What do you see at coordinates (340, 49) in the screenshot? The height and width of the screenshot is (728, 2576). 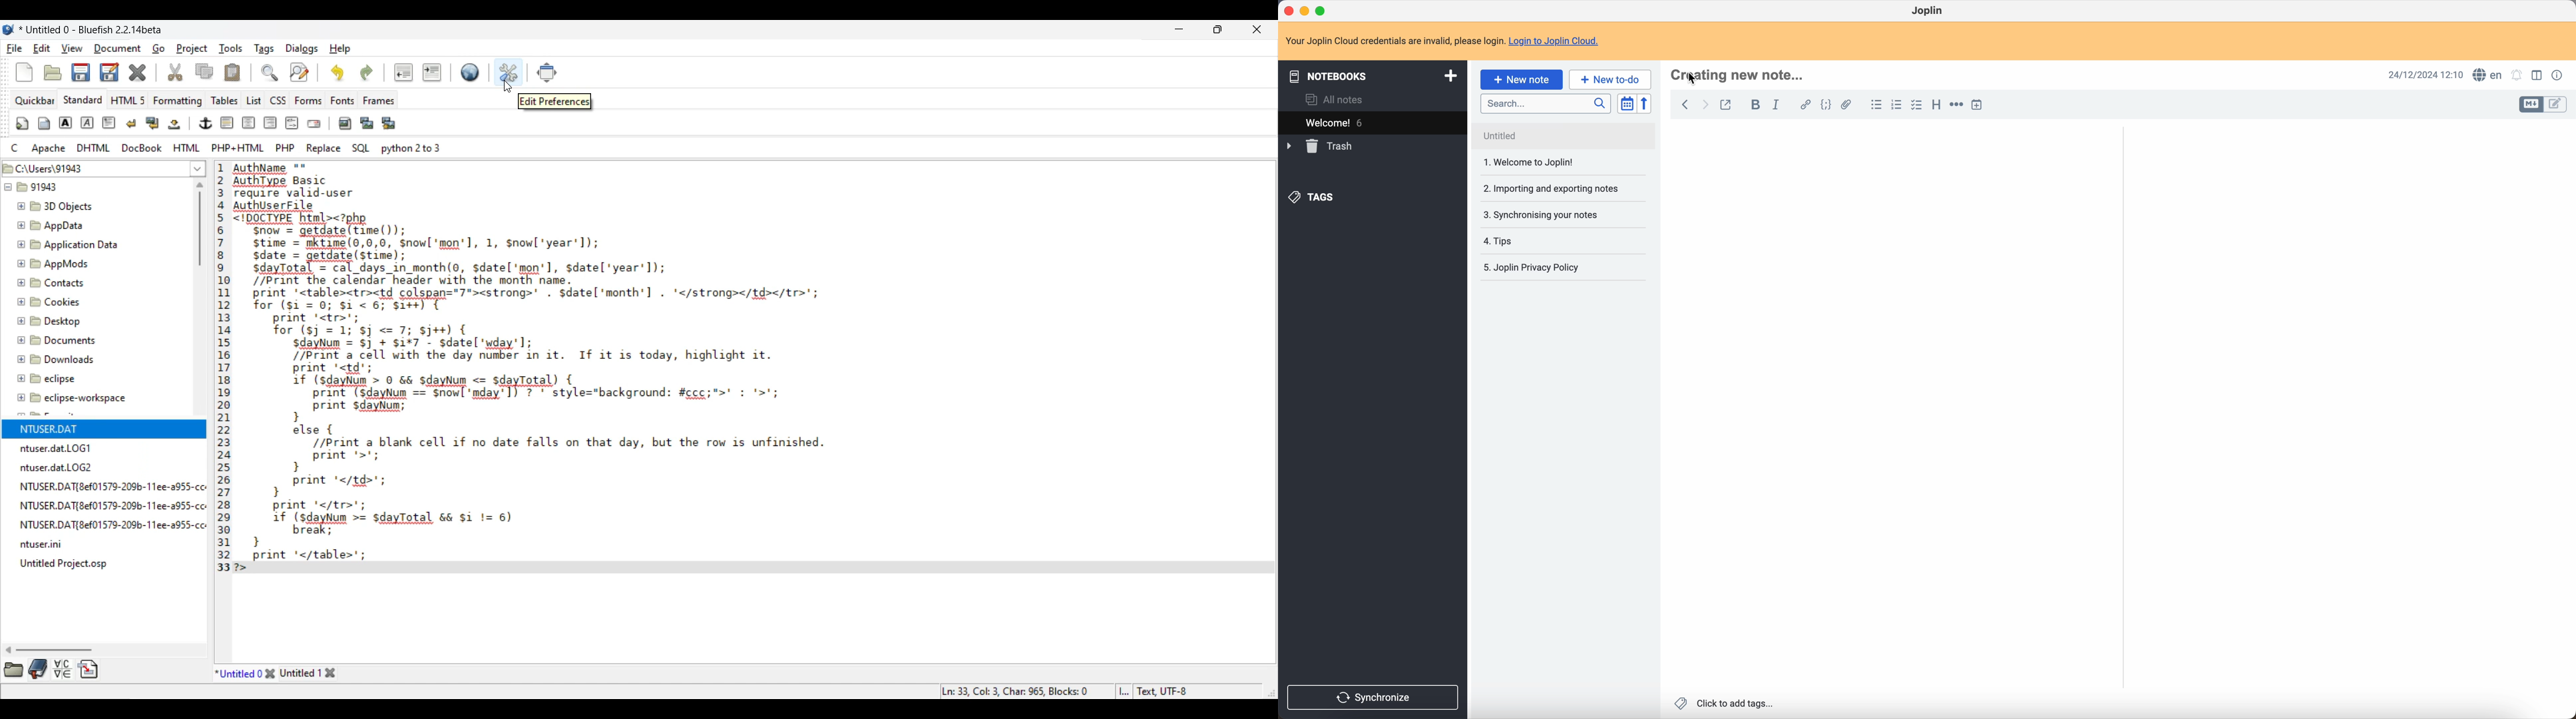 I see `Help menu` at bounding box center [340, 49].